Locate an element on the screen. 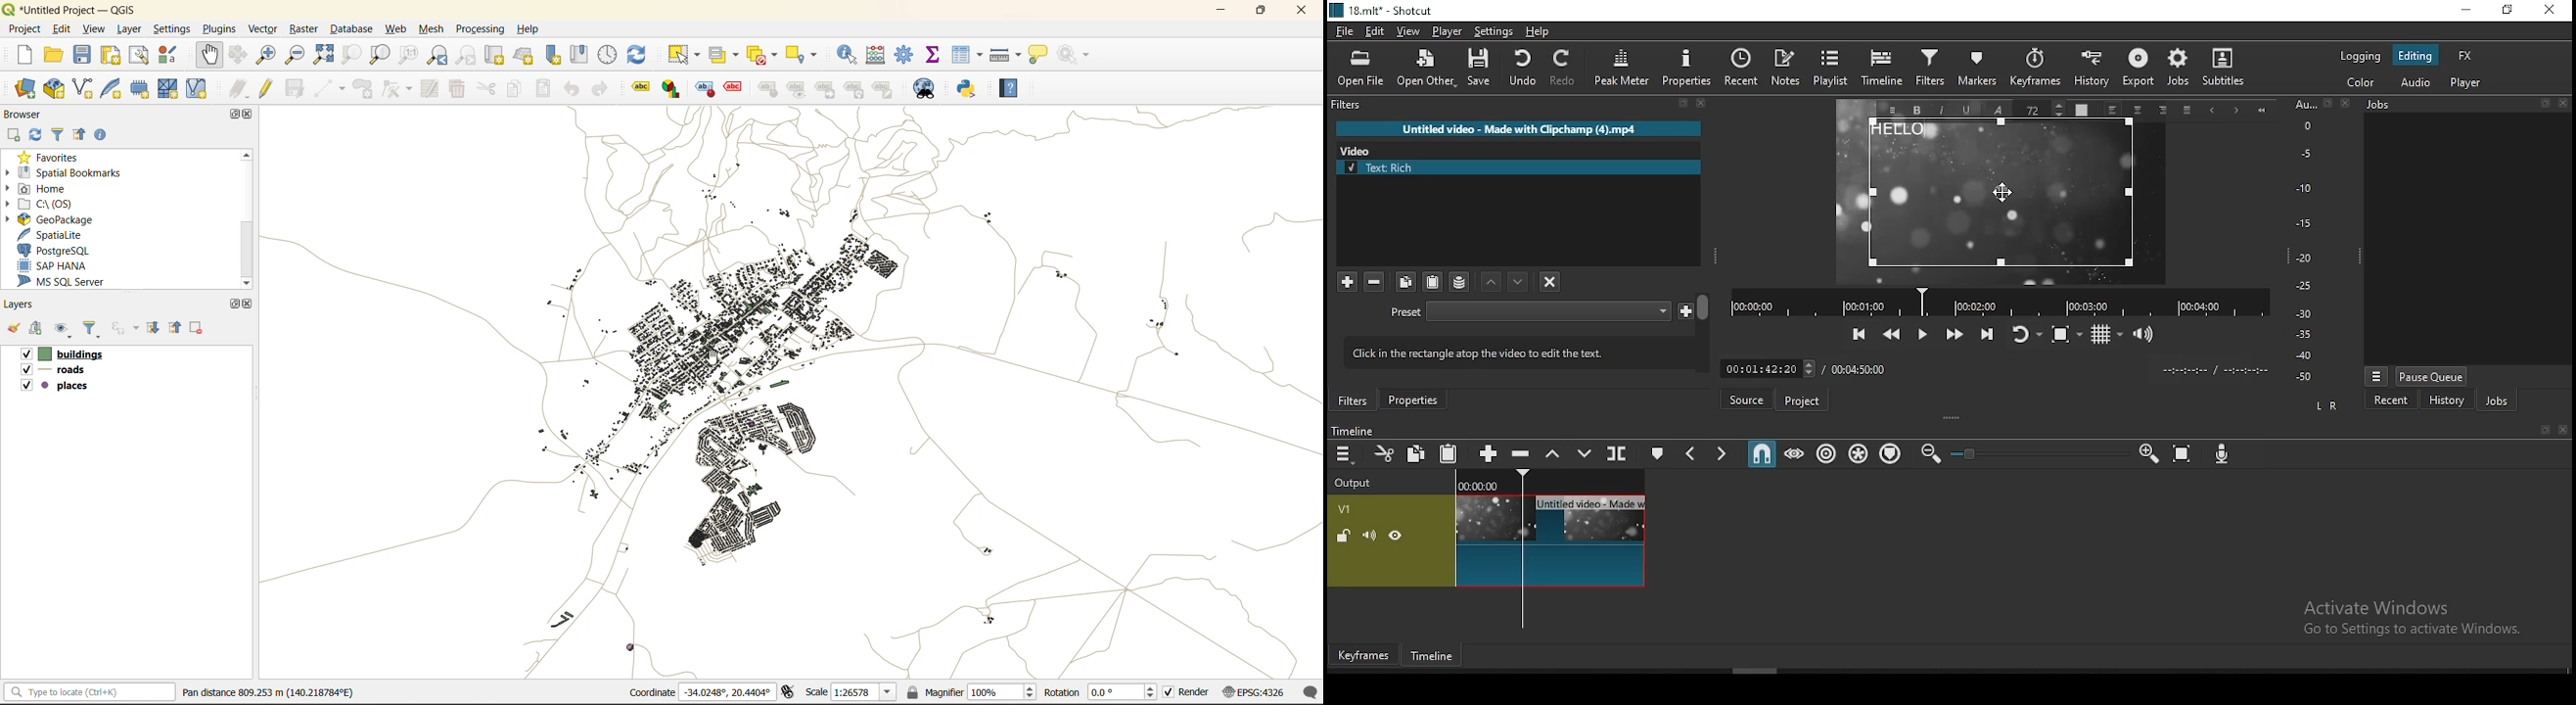 The image size is (2576, 728). Font Size is located at coordinates (2042, 109).